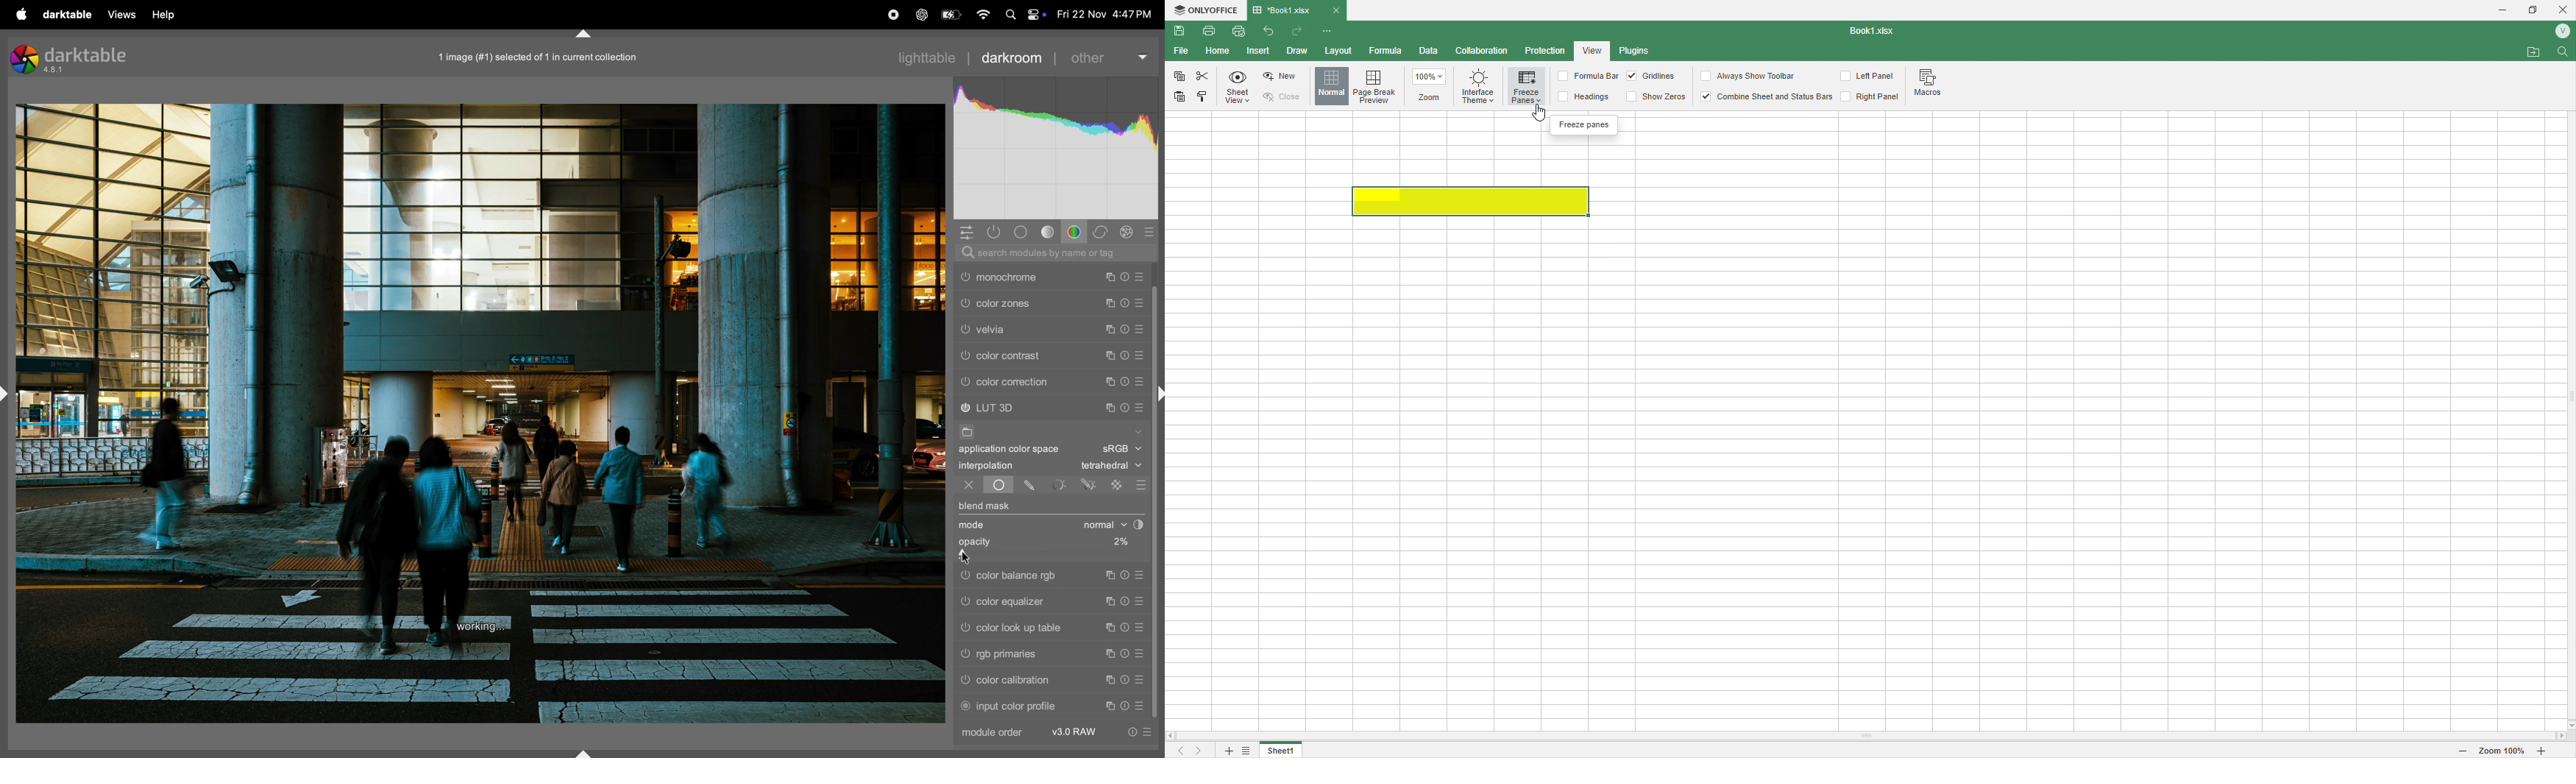 This screenshot has width=2576, height=784. What do you see at coordinates (1032, 487) in the screenshot?
I see `drawn mask` at bounding box center [1032, 487].